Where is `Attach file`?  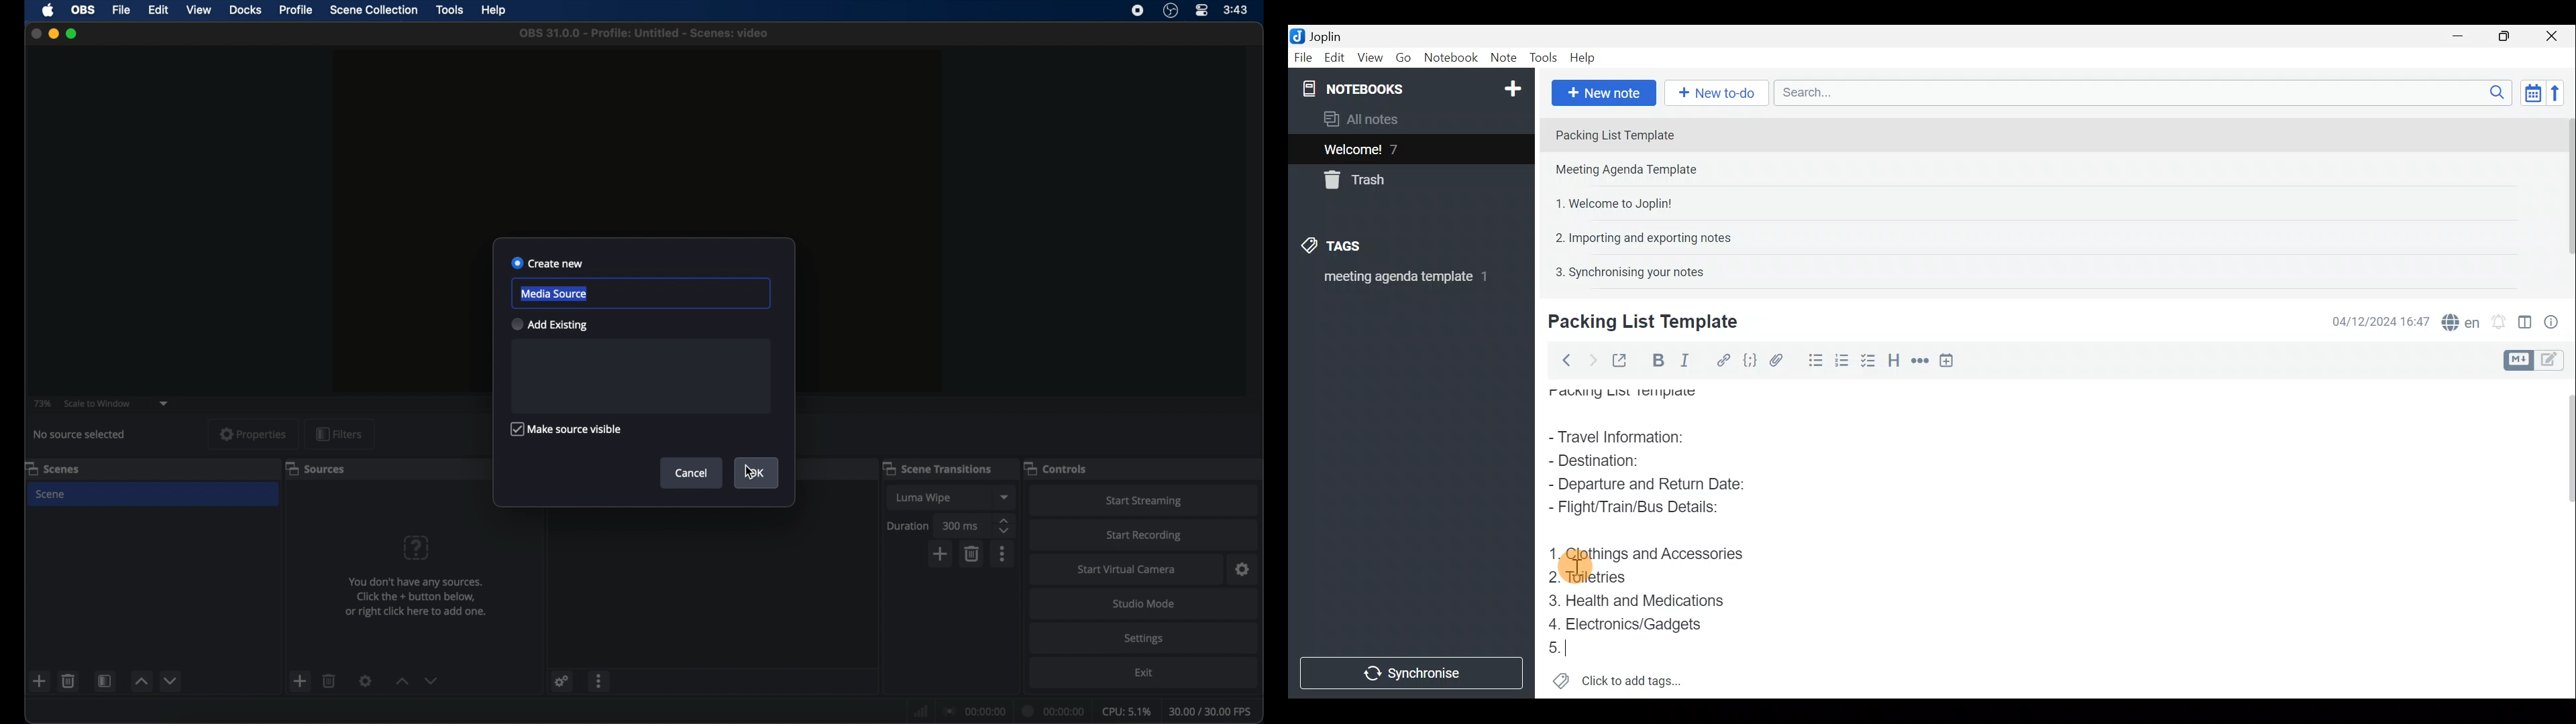
Attach file is located at coordinates (1776, 359).